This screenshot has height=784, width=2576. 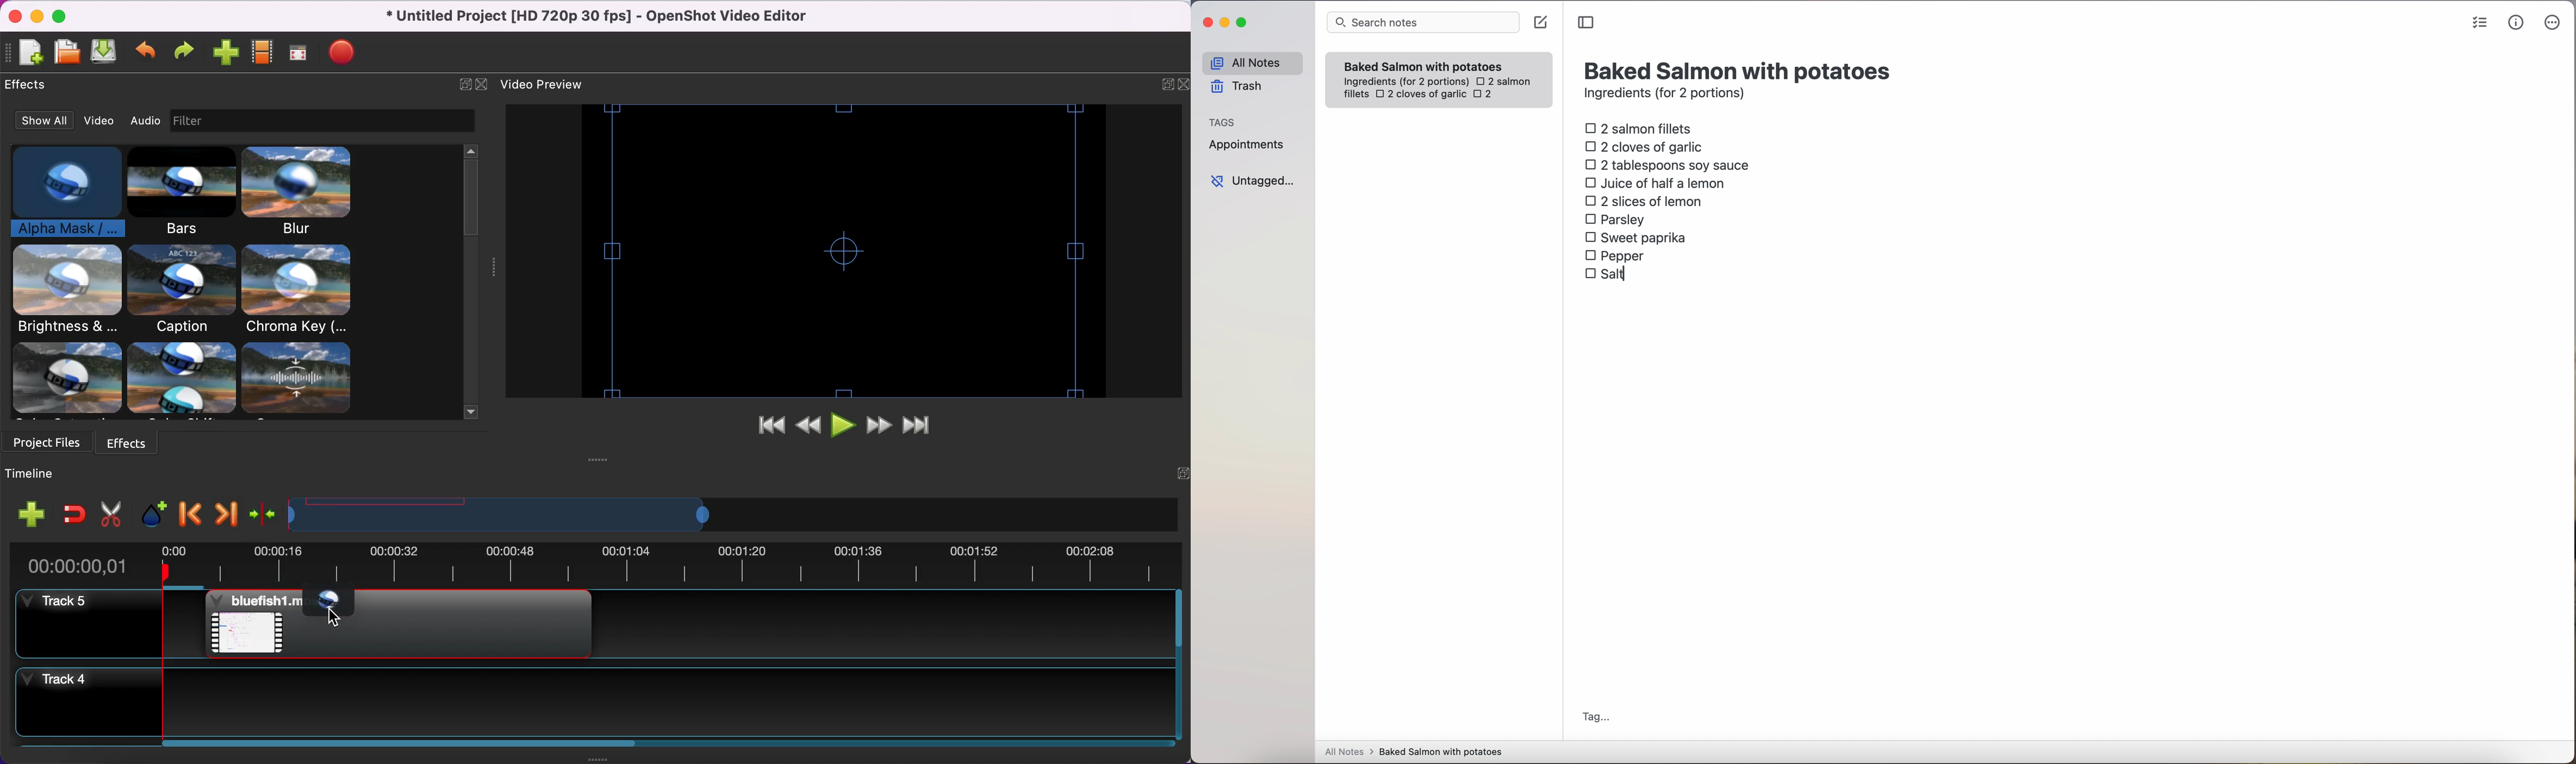 What do you see at coordinates (1174, 477) in the screenshot?
I see `expand/hide` at bounding box center [1174, 477].